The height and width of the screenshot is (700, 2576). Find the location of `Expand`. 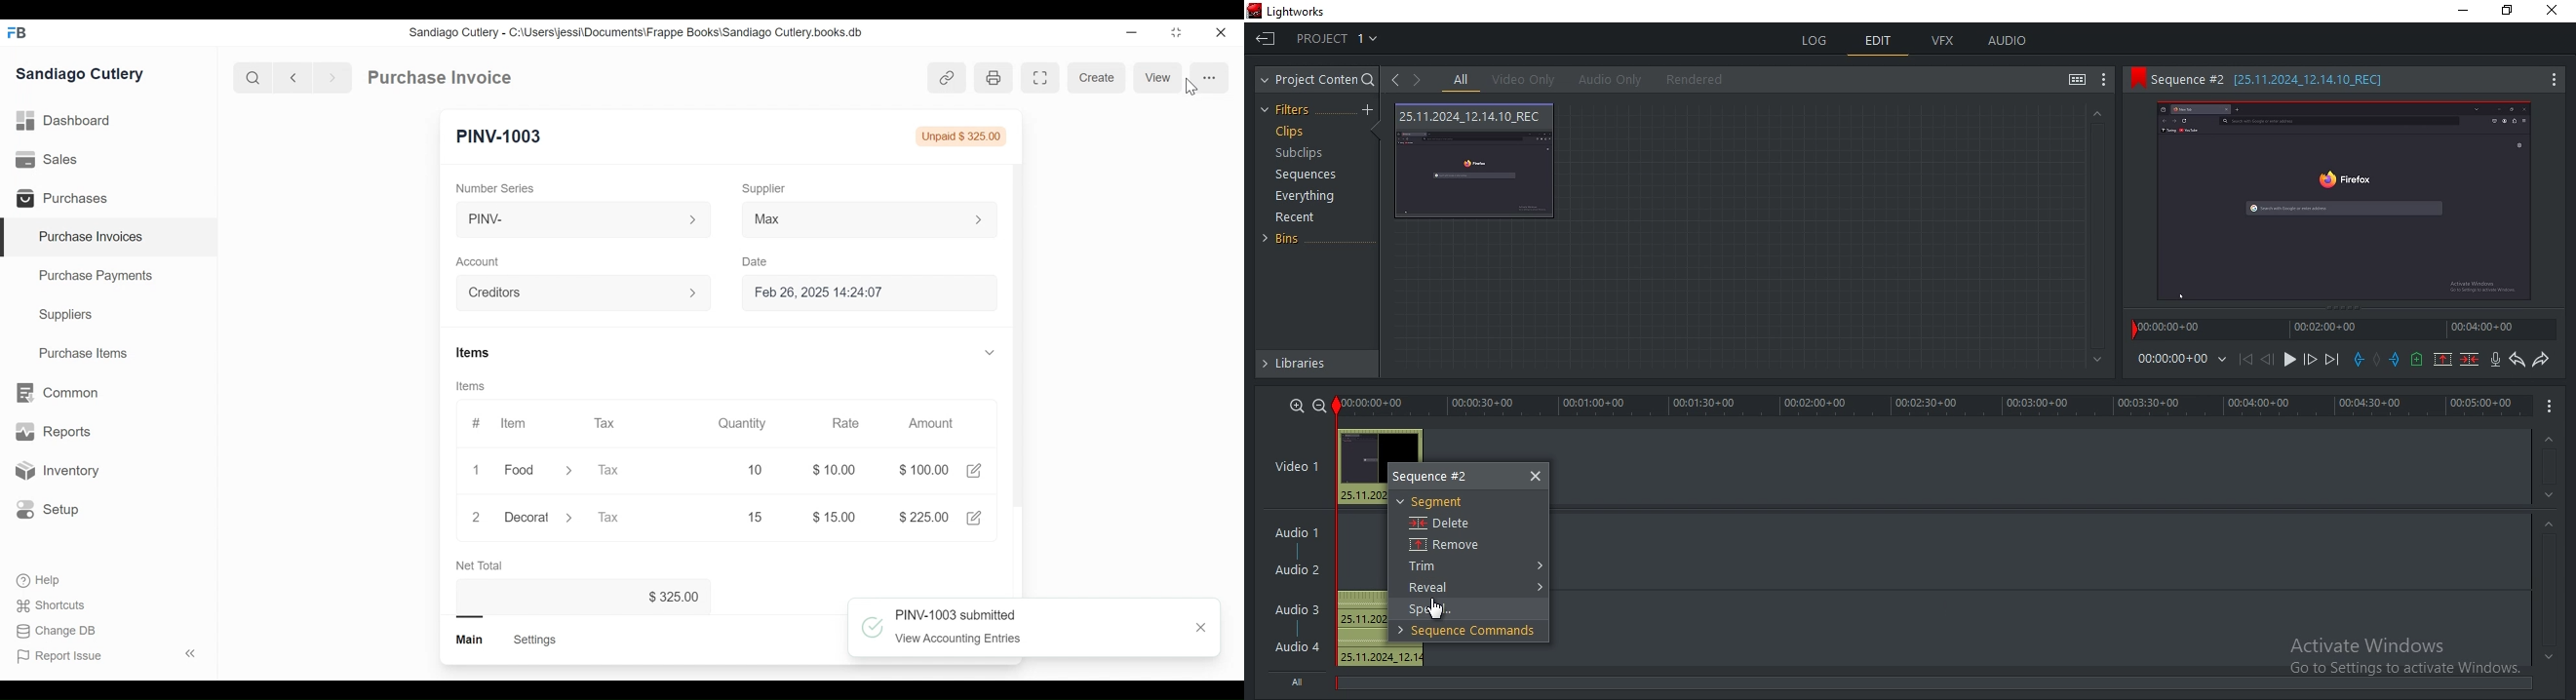

Expand is located at coordinates (694, 220).